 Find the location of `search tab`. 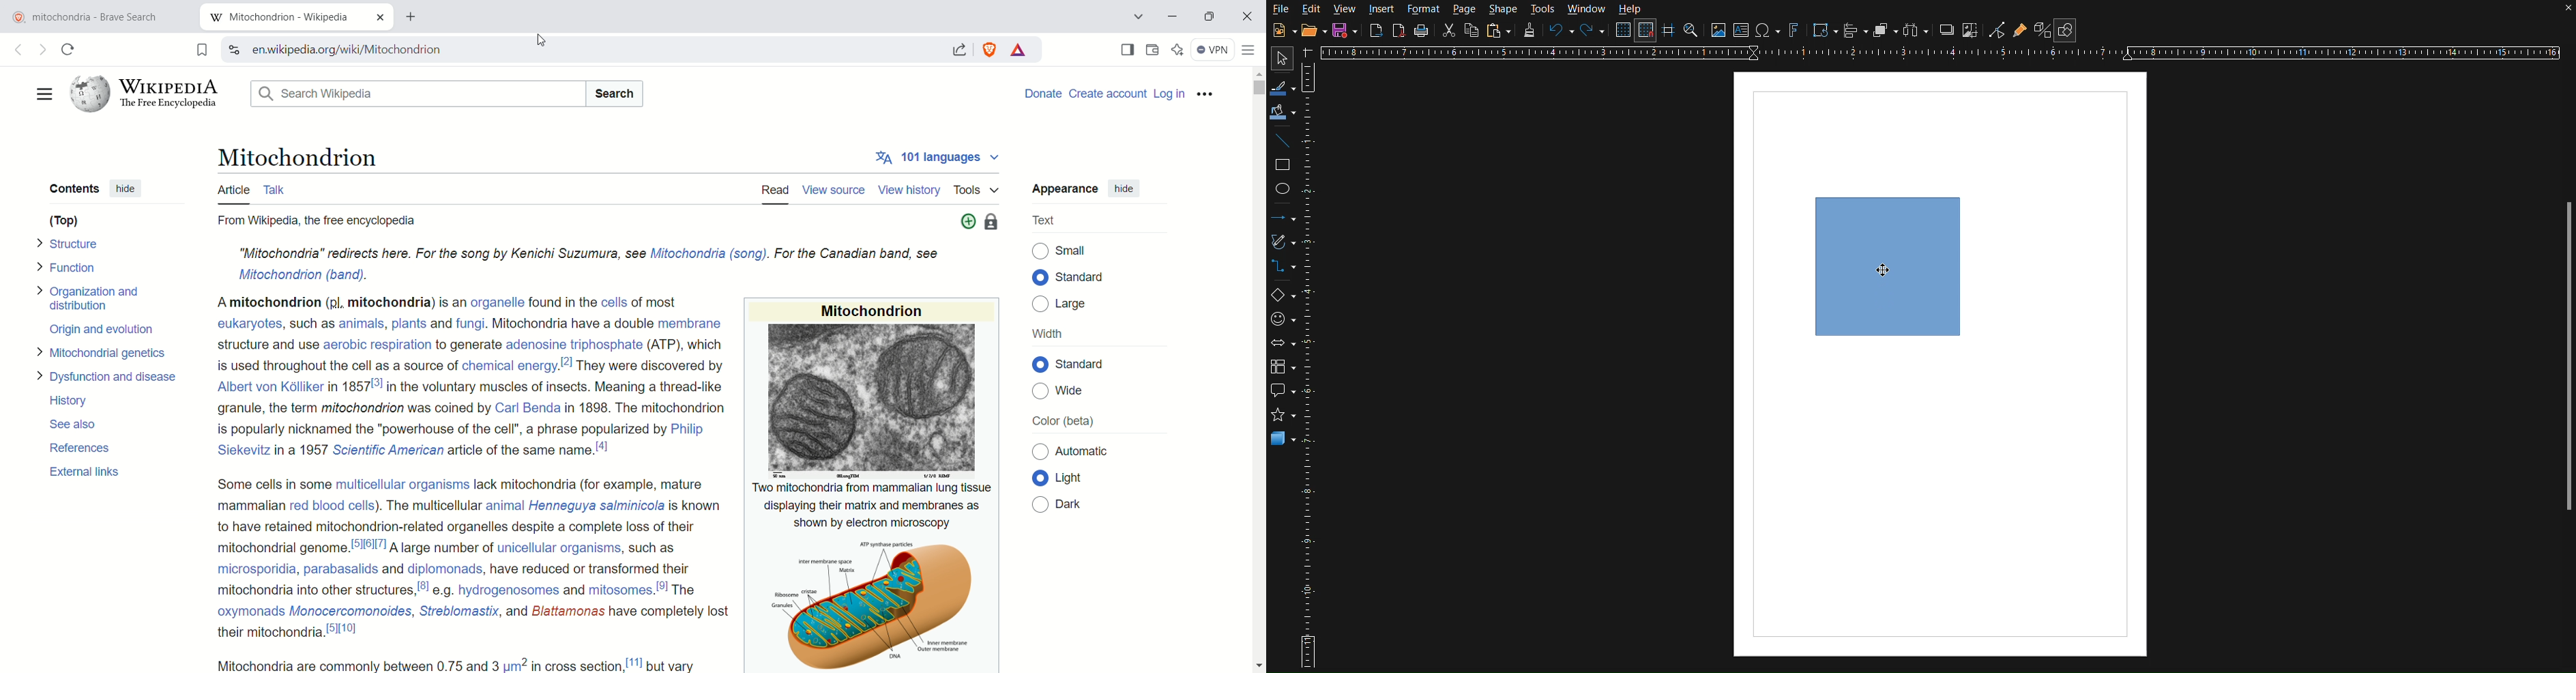

search tab is located at coordinates (1136, 18).